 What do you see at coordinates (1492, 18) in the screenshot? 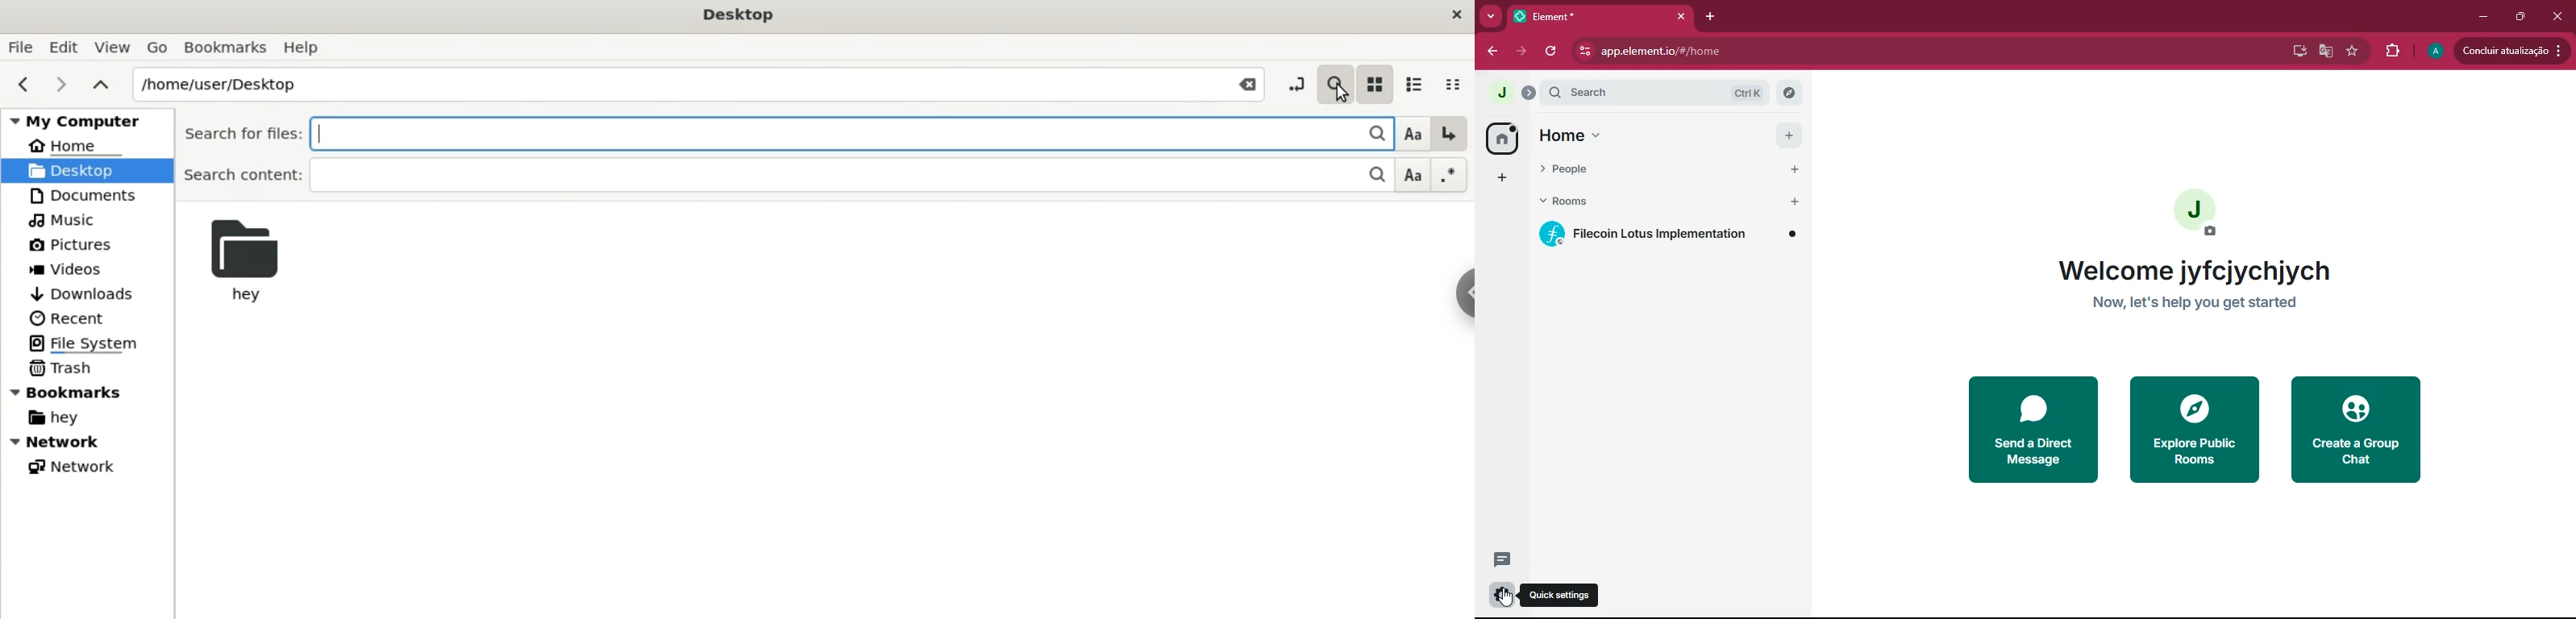
I see `search tabs` at bounding box center [1492, 18].